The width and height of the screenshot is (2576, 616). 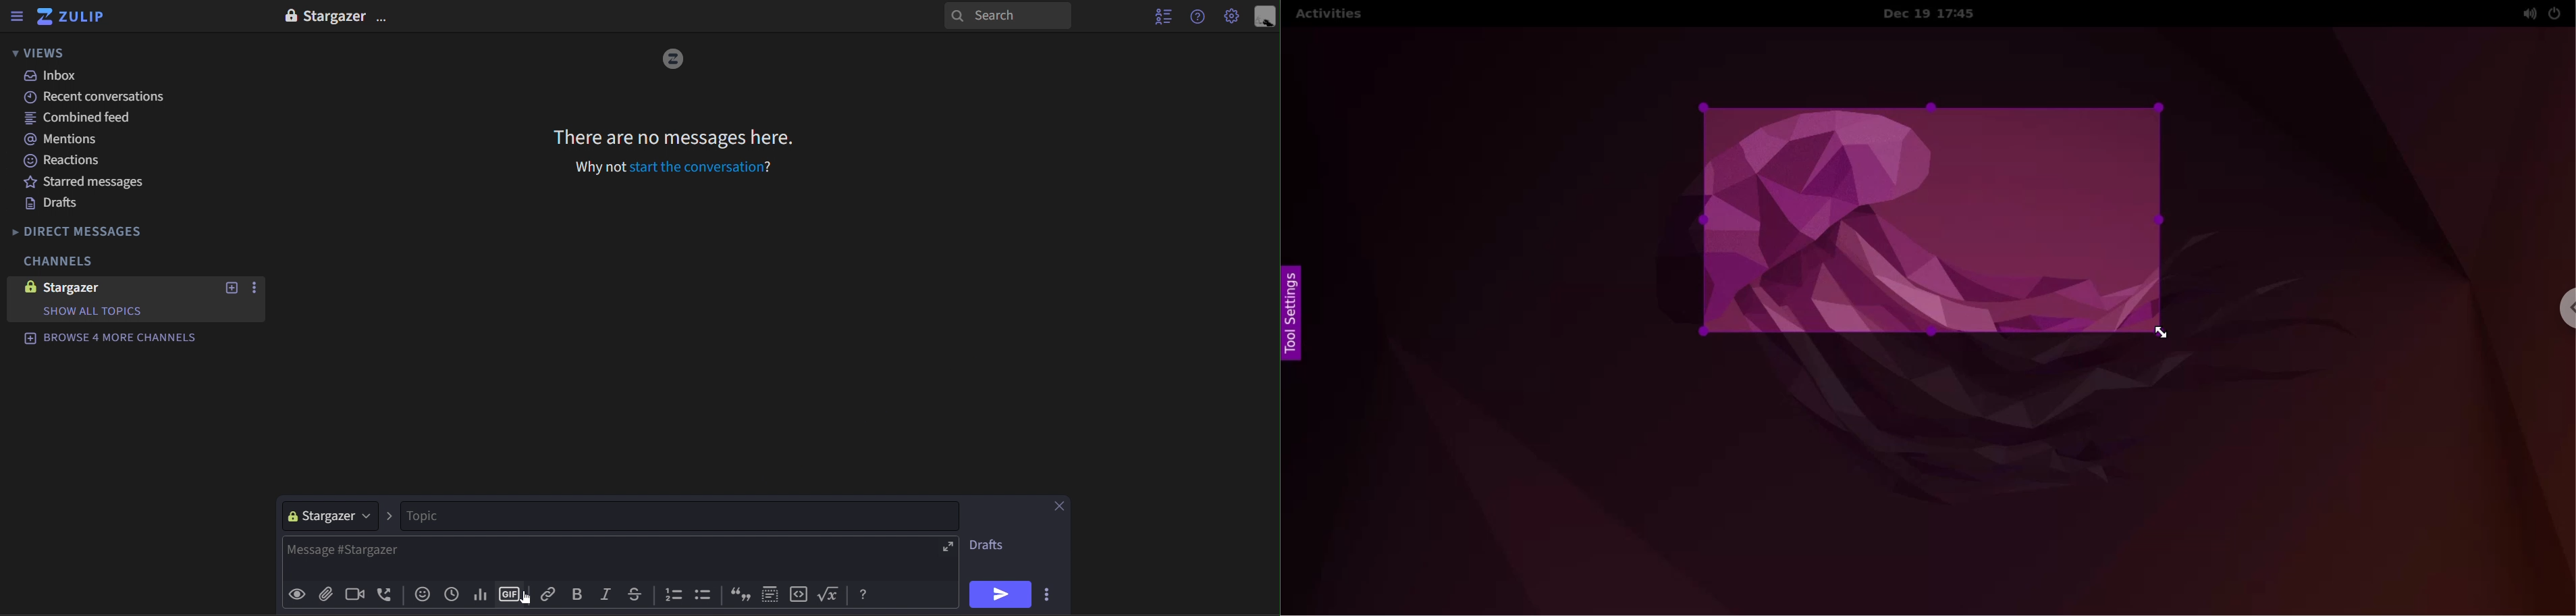 What do you see at coordinates (92, 140) in the screenshot?
I see `mentions` at bounding box center [92, 140].